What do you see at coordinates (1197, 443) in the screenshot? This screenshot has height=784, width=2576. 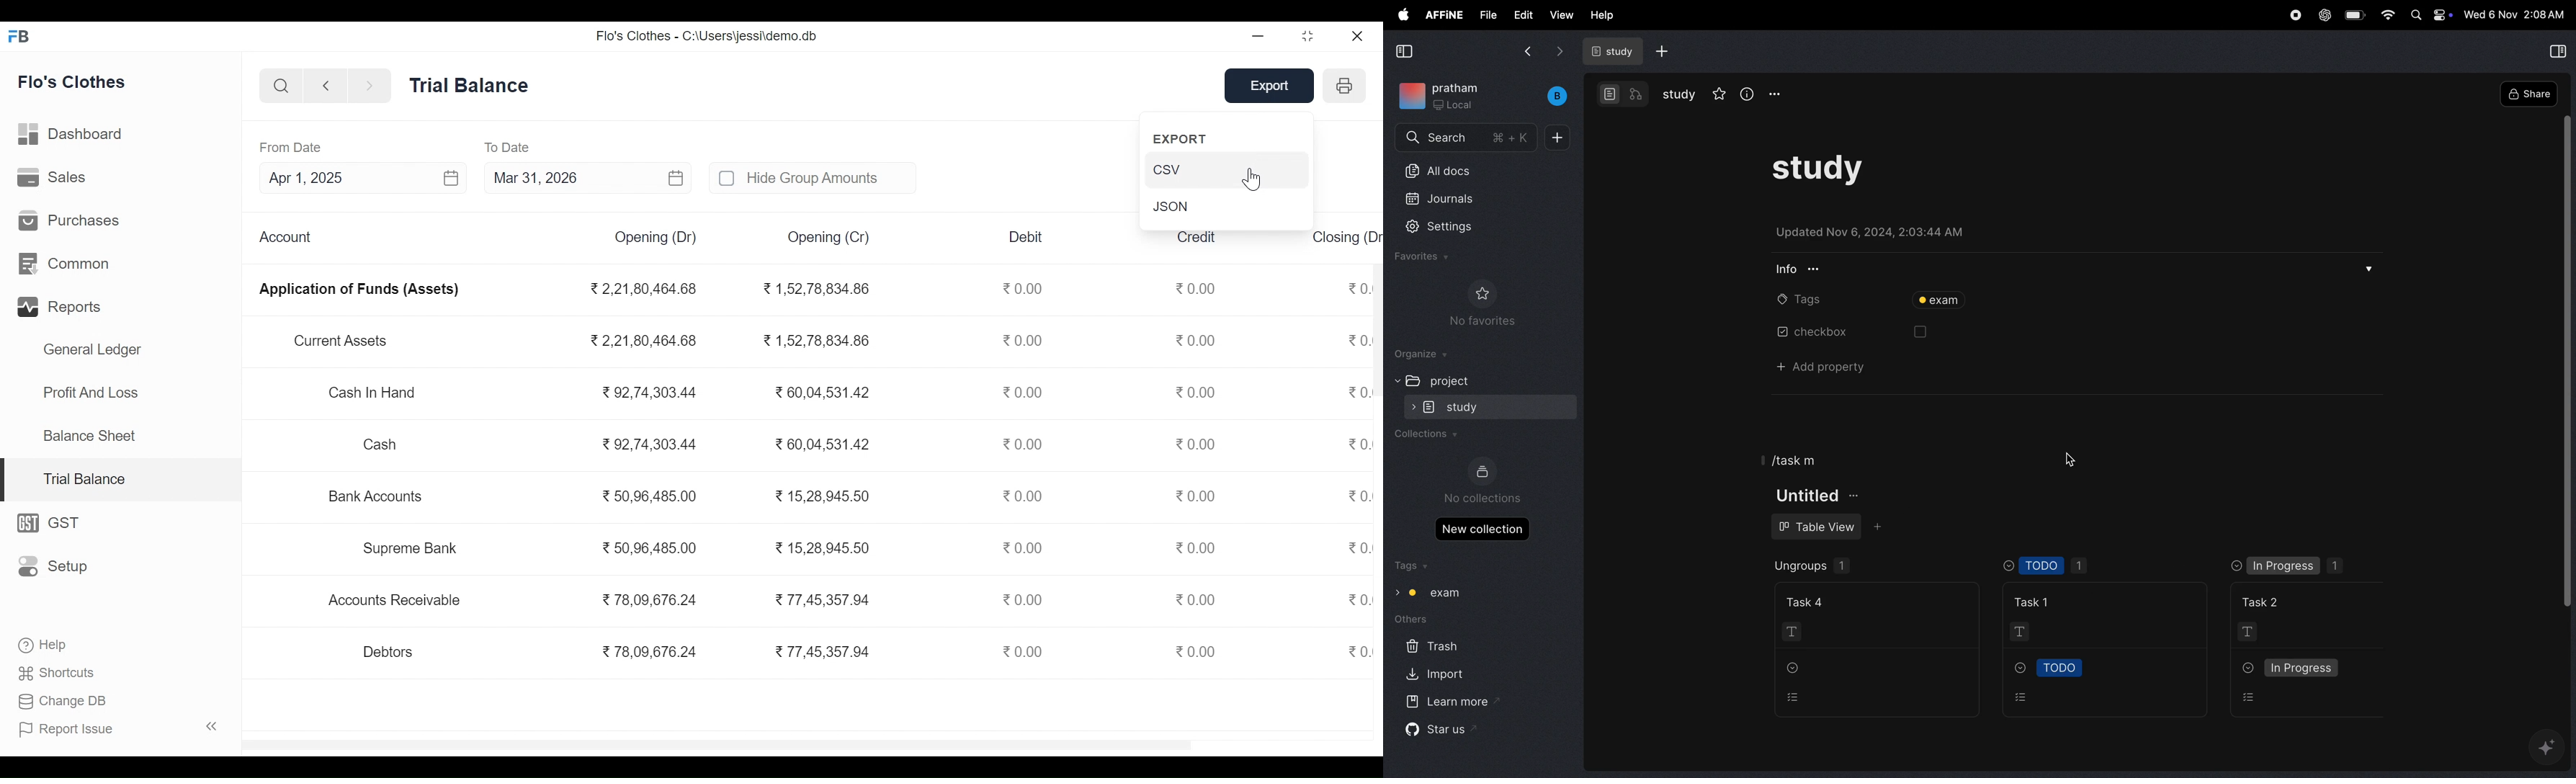 I see `0.00` at bounding box center [1197, 443].